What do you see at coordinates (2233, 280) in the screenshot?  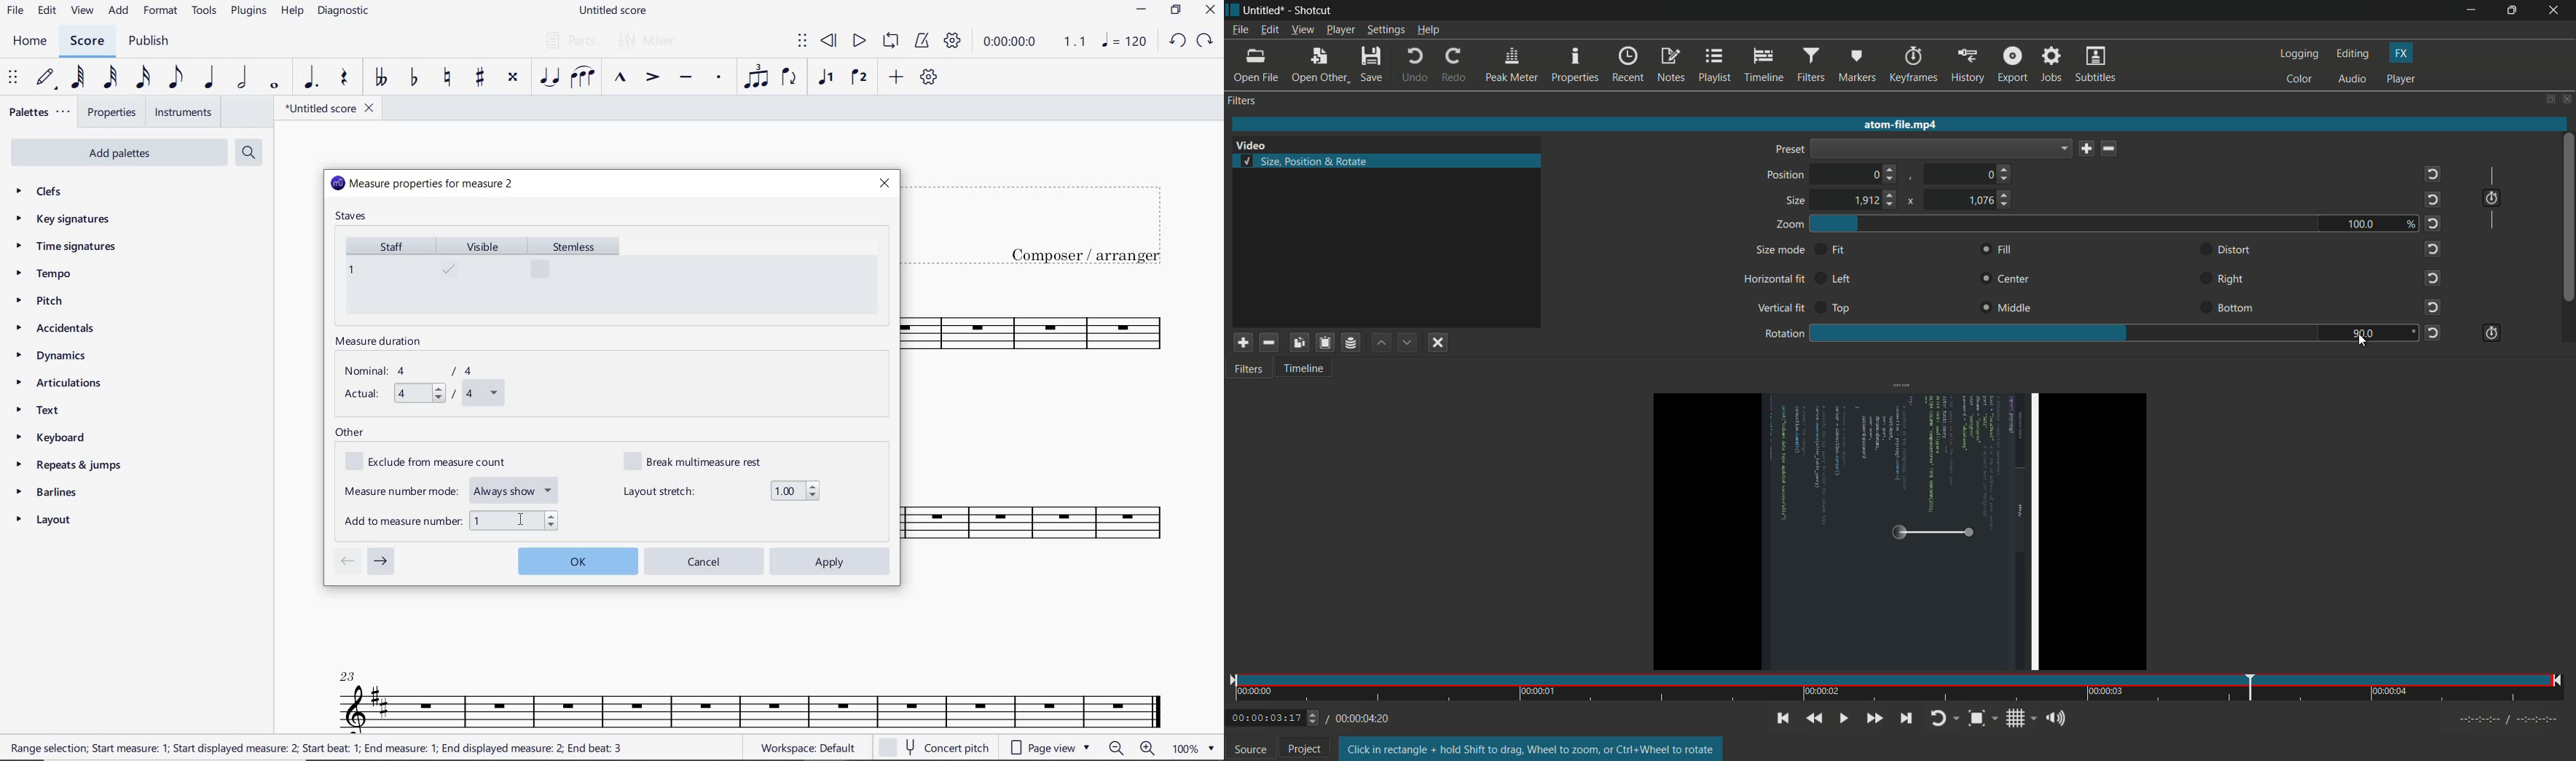 I see `right` at bounding box center [2233, 280].